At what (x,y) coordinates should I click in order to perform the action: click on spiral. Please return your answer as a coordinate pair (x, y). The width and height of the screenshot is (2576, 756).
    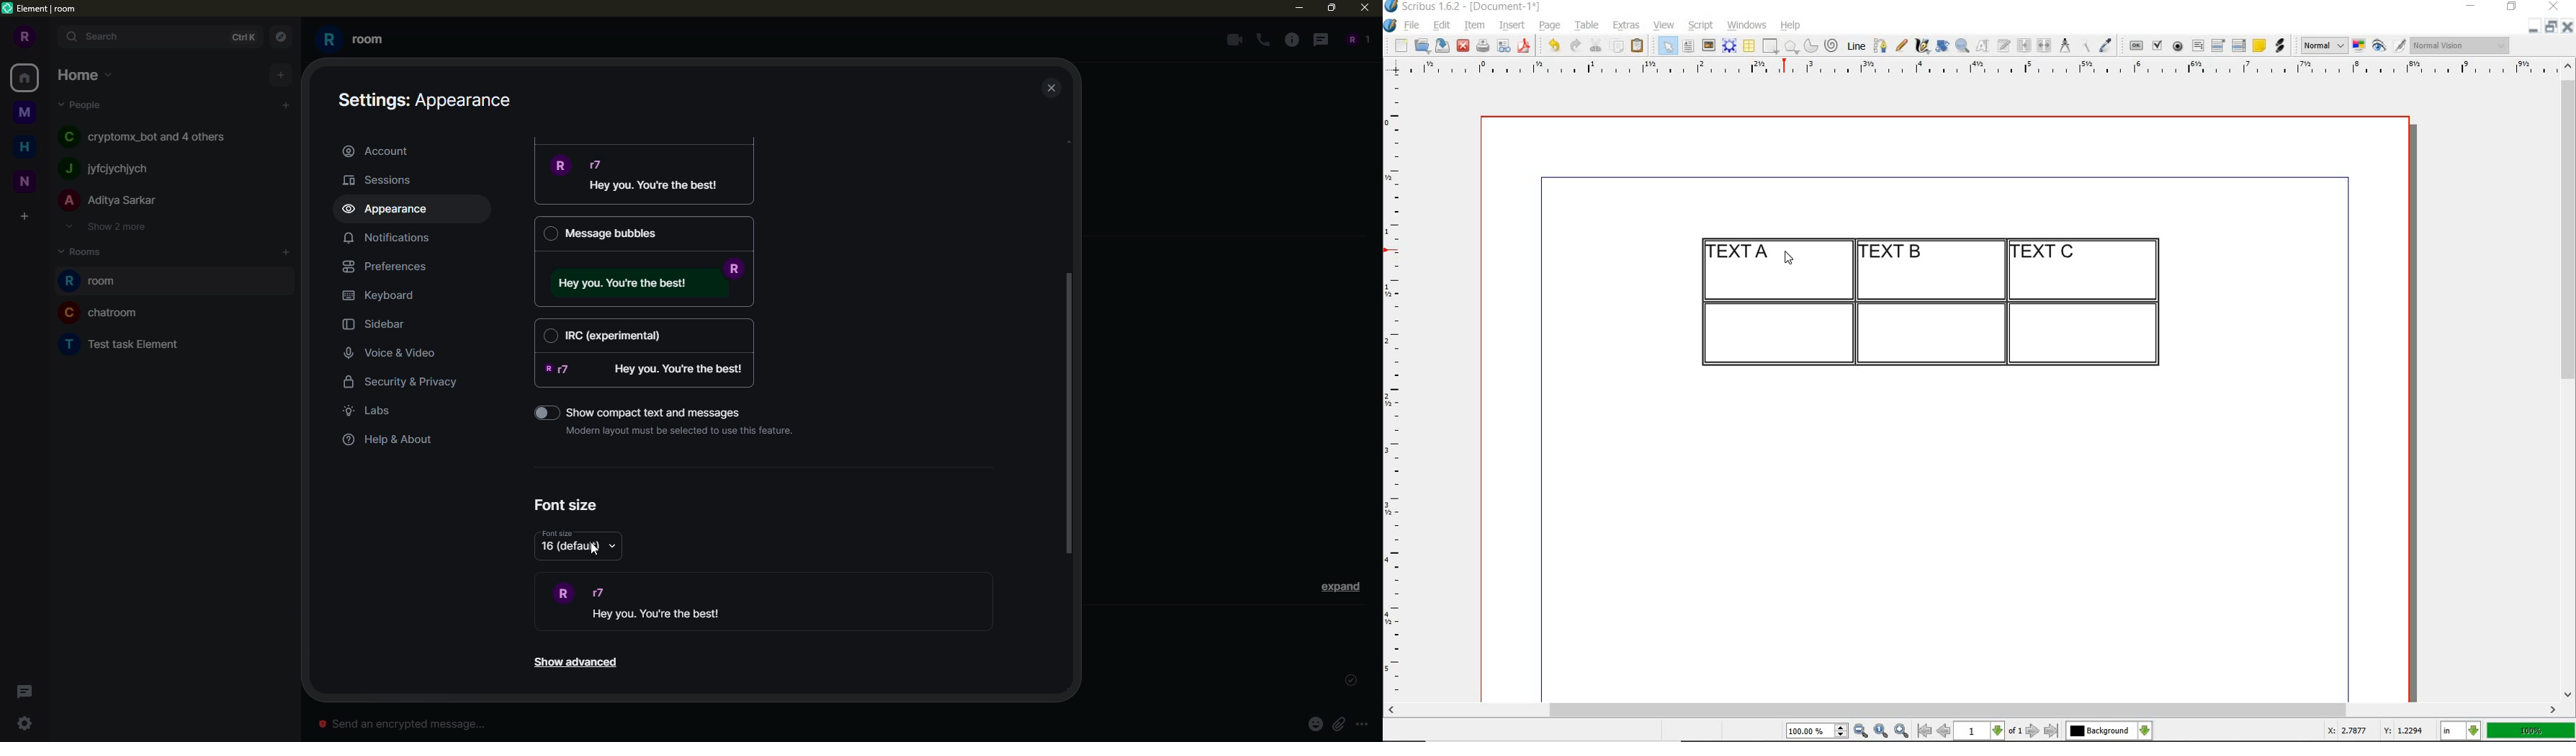
    Looking at the image, I should click on (1832, 45).